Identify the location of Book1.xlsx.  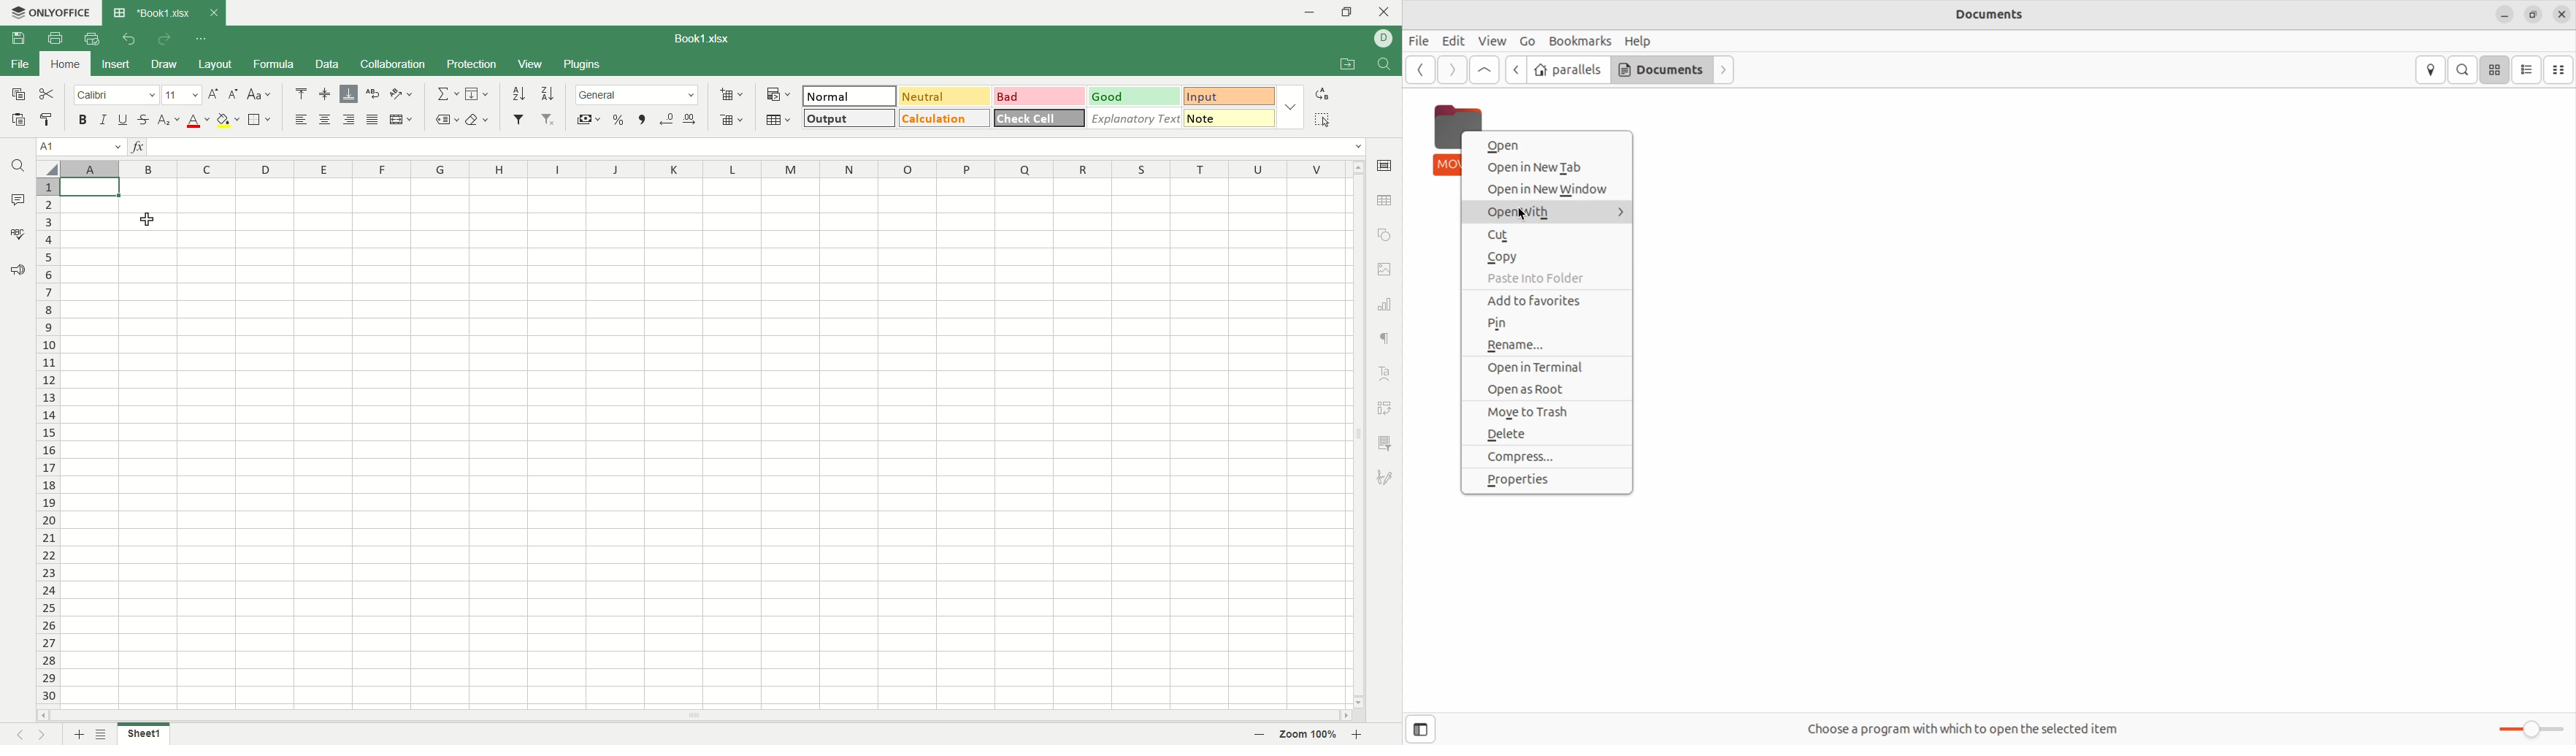
(705, 38).